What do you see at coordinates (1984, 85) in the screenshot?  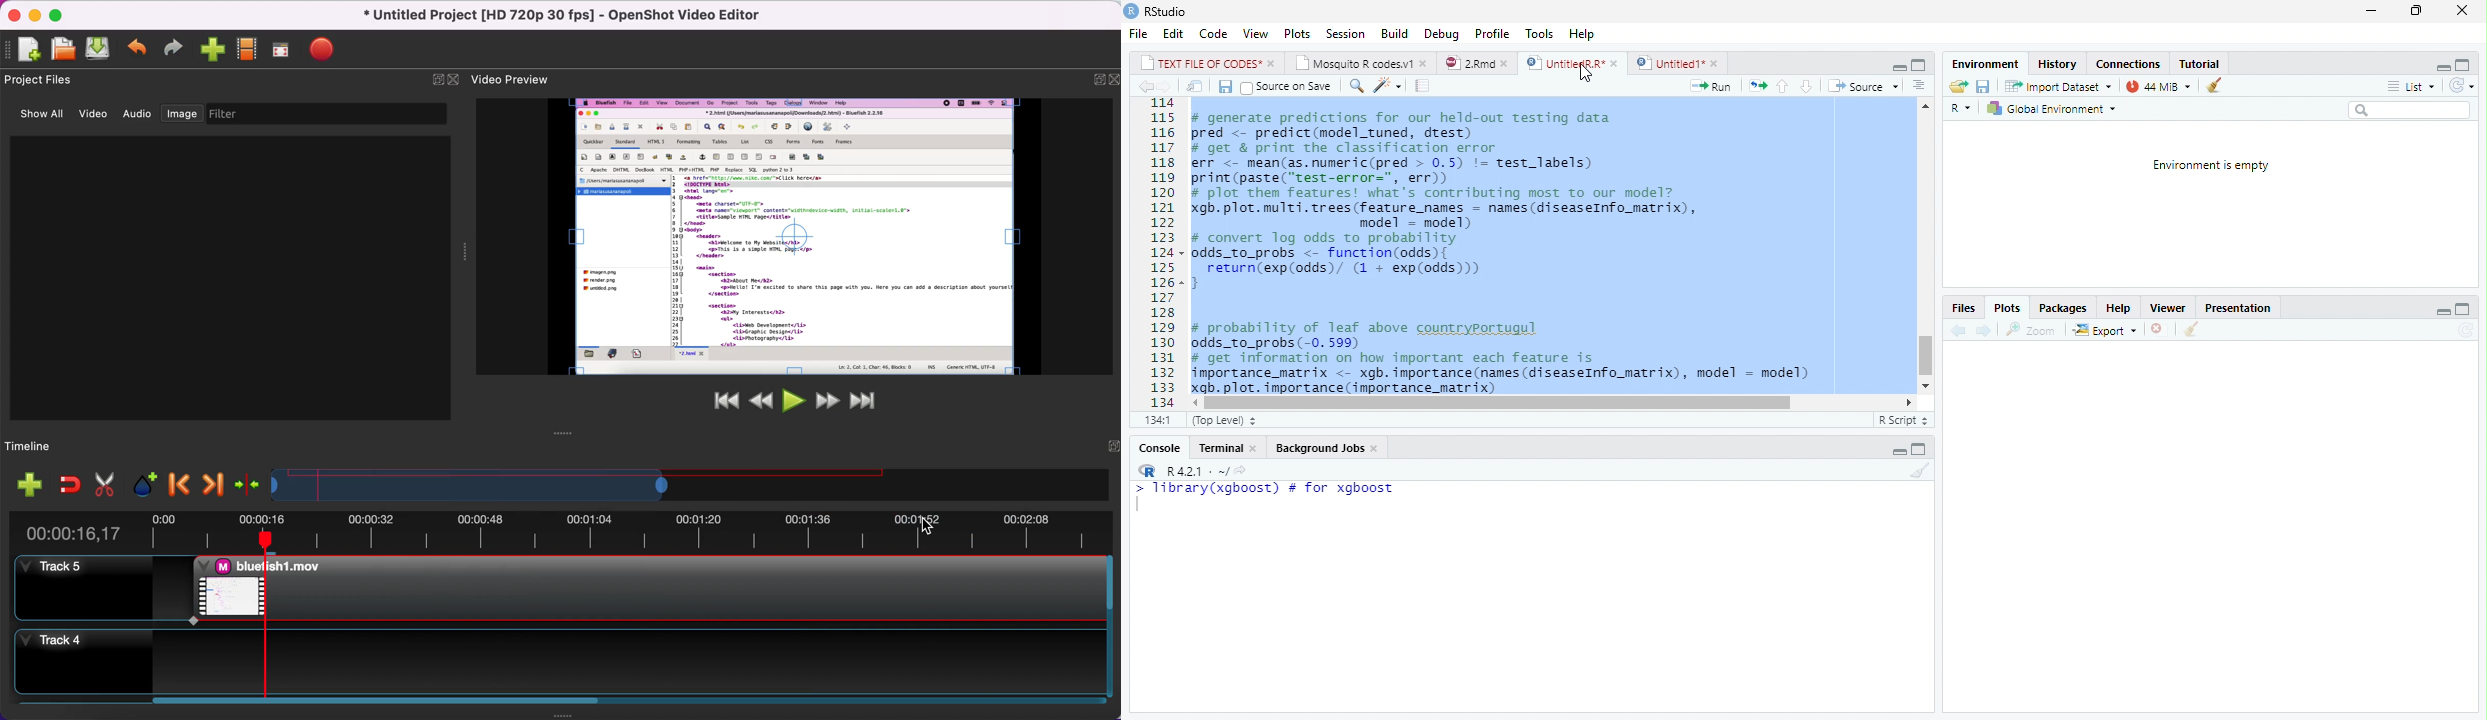 I see `Save` at bounding box center [1984, 85].